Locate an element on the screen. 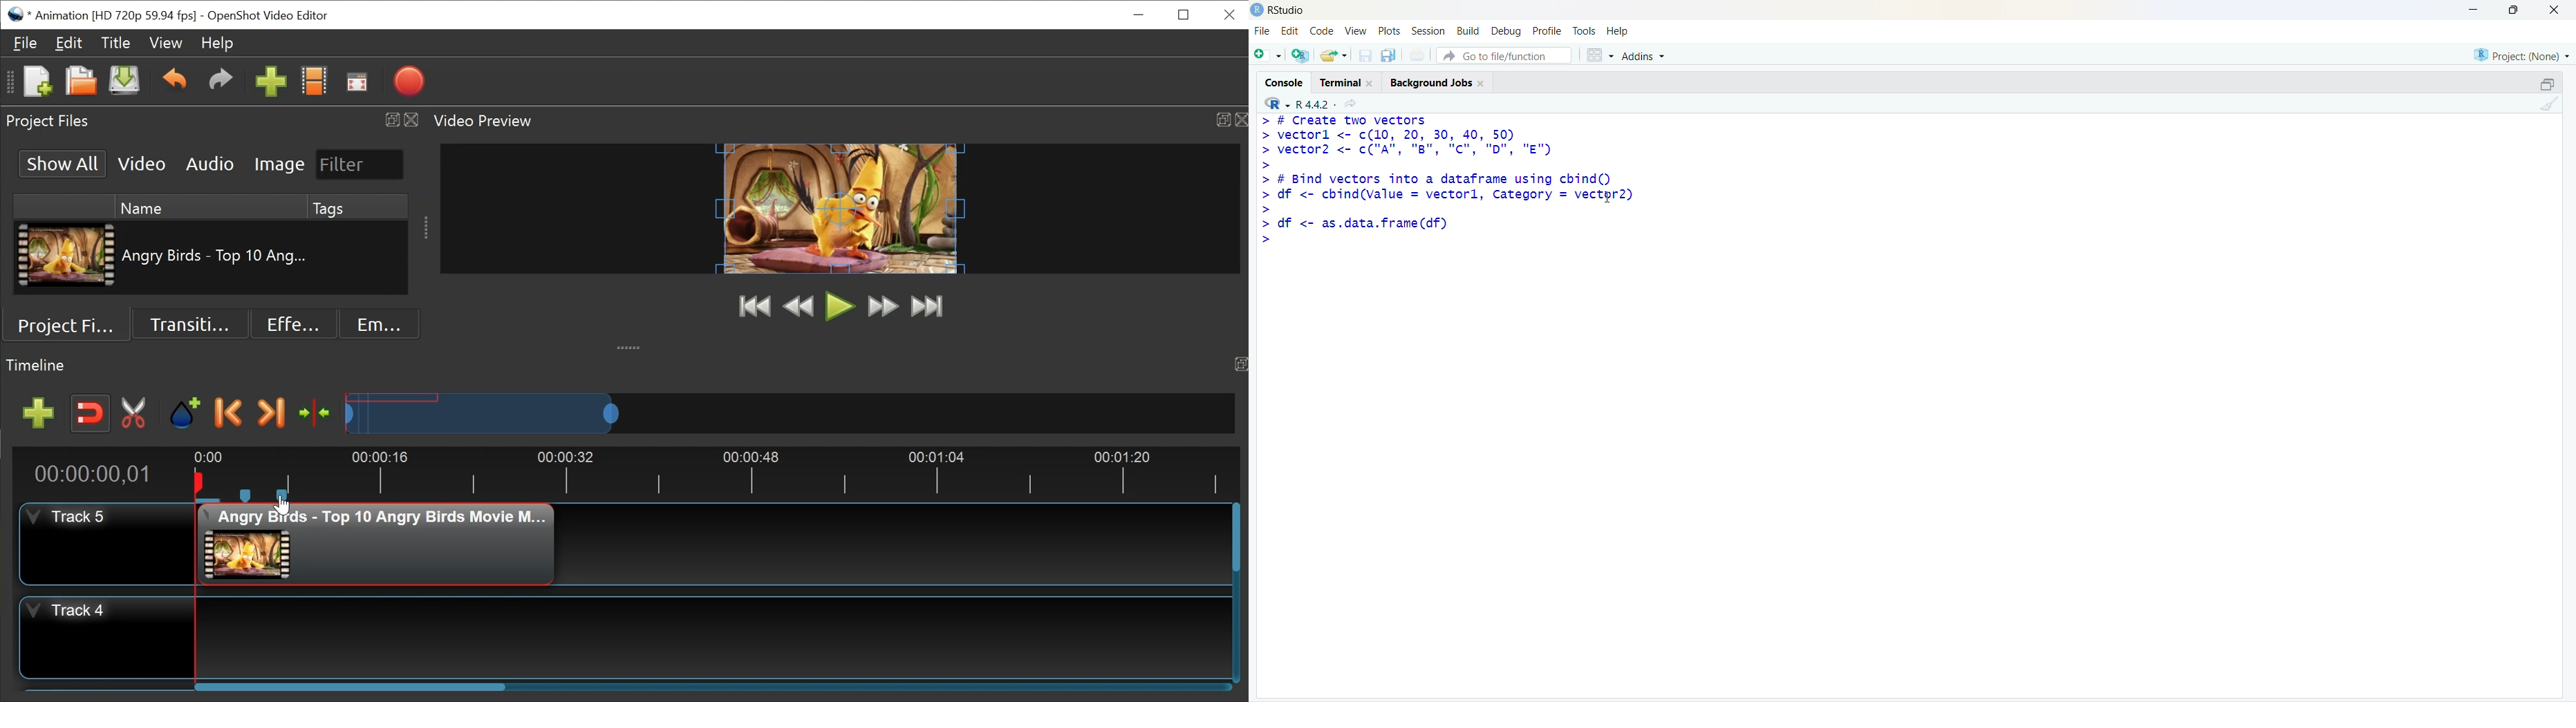 Image resolution: width=2576 pixels, height=728 pixels. Toggle Pay or pause is located at coordinates (840, 307).